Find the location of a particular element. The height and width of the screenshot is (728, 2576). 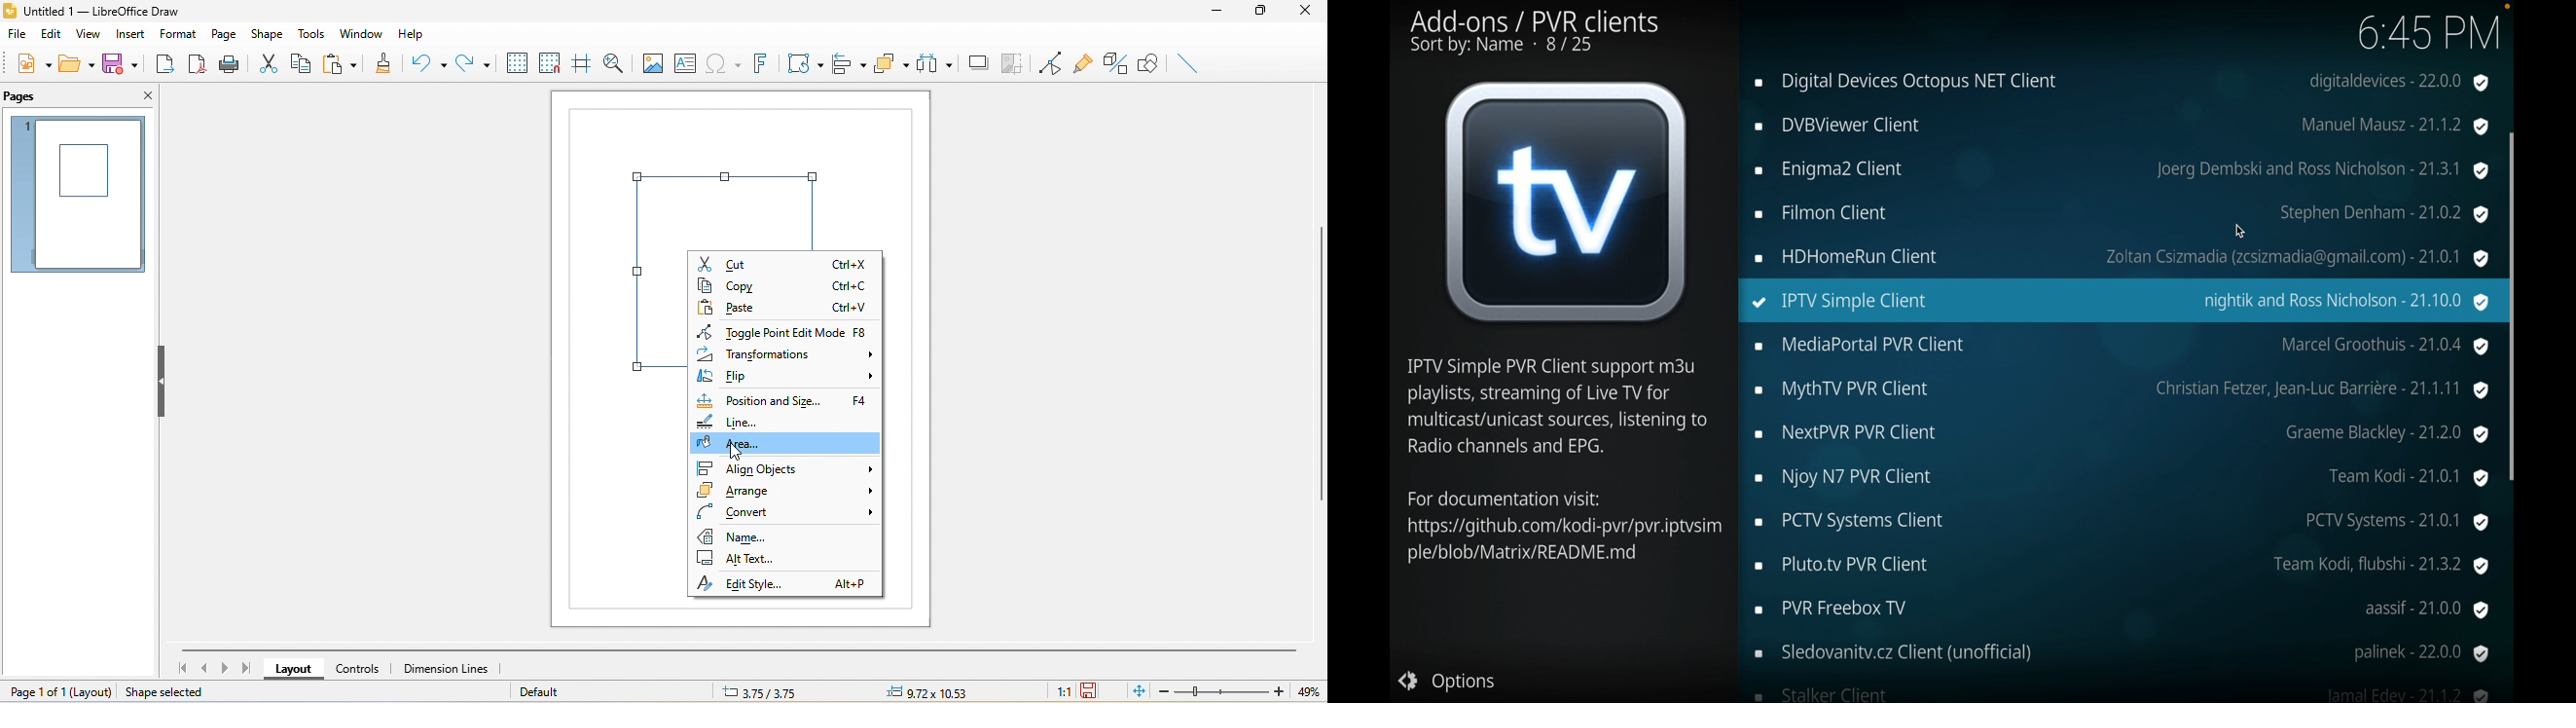

horizontal scroll bar is located at coordinates (740, 650).